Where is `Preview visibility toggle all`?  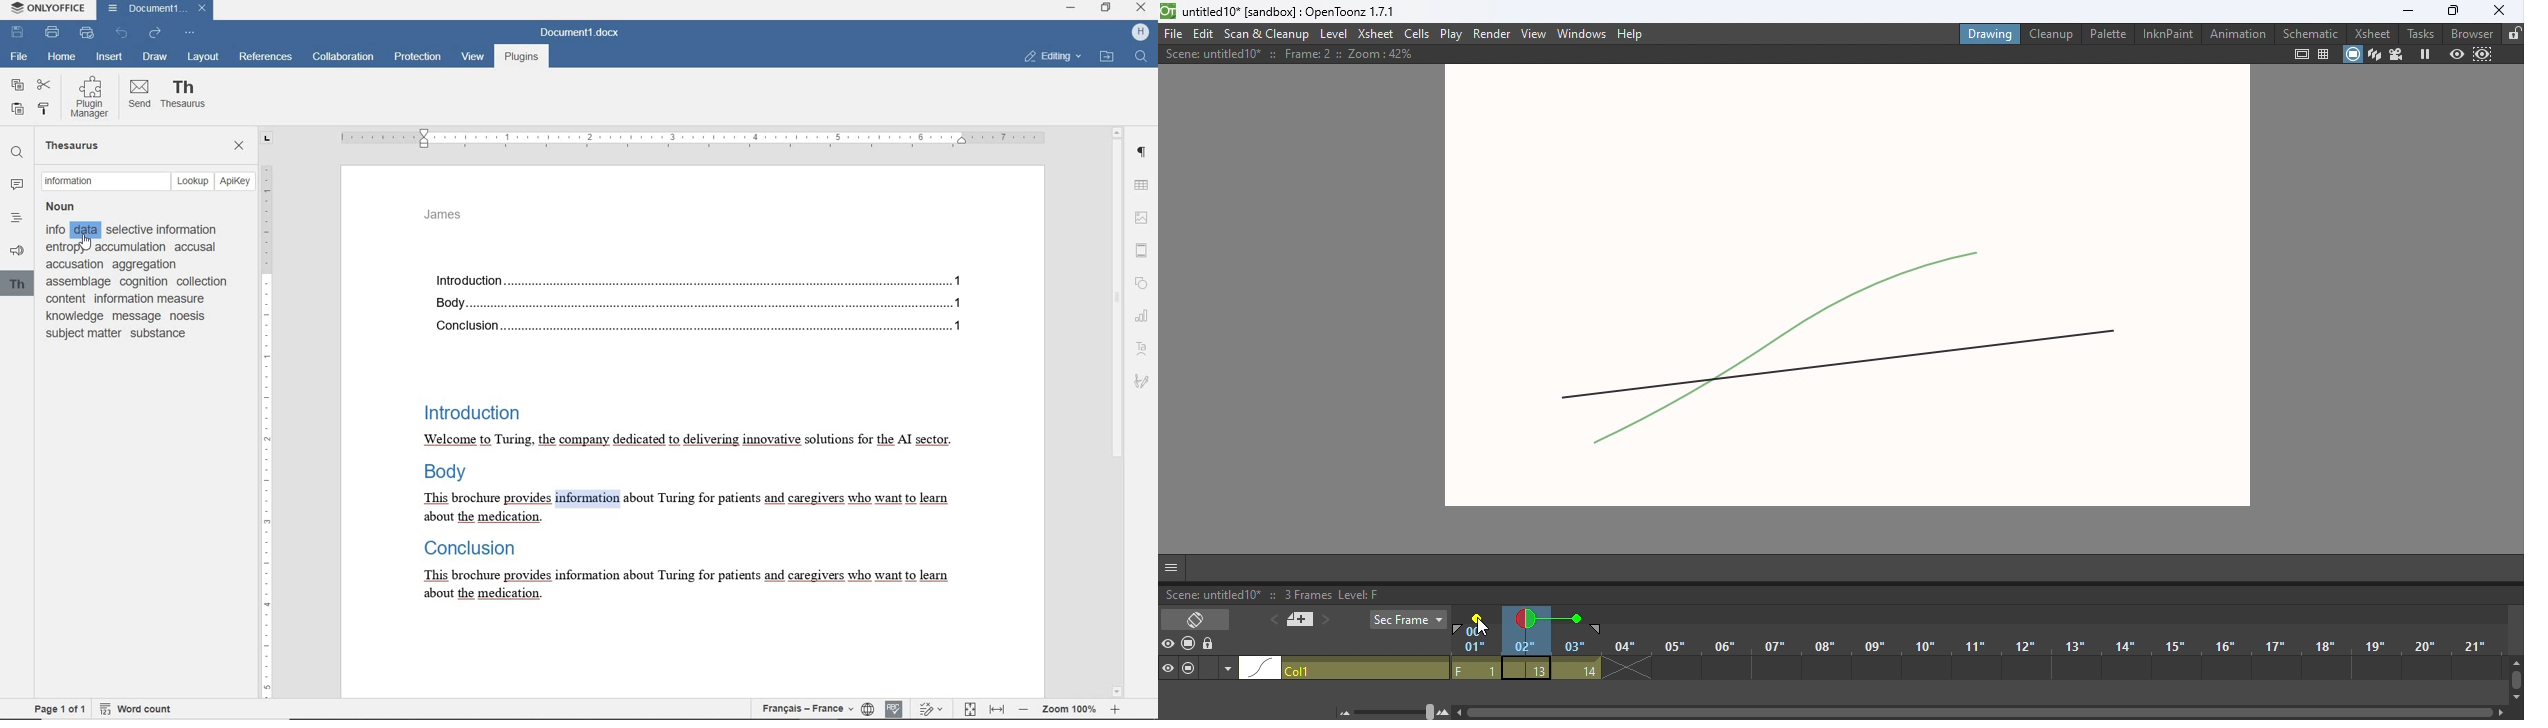
Preview visibility toggle all is located at coordinates (1168, 646).